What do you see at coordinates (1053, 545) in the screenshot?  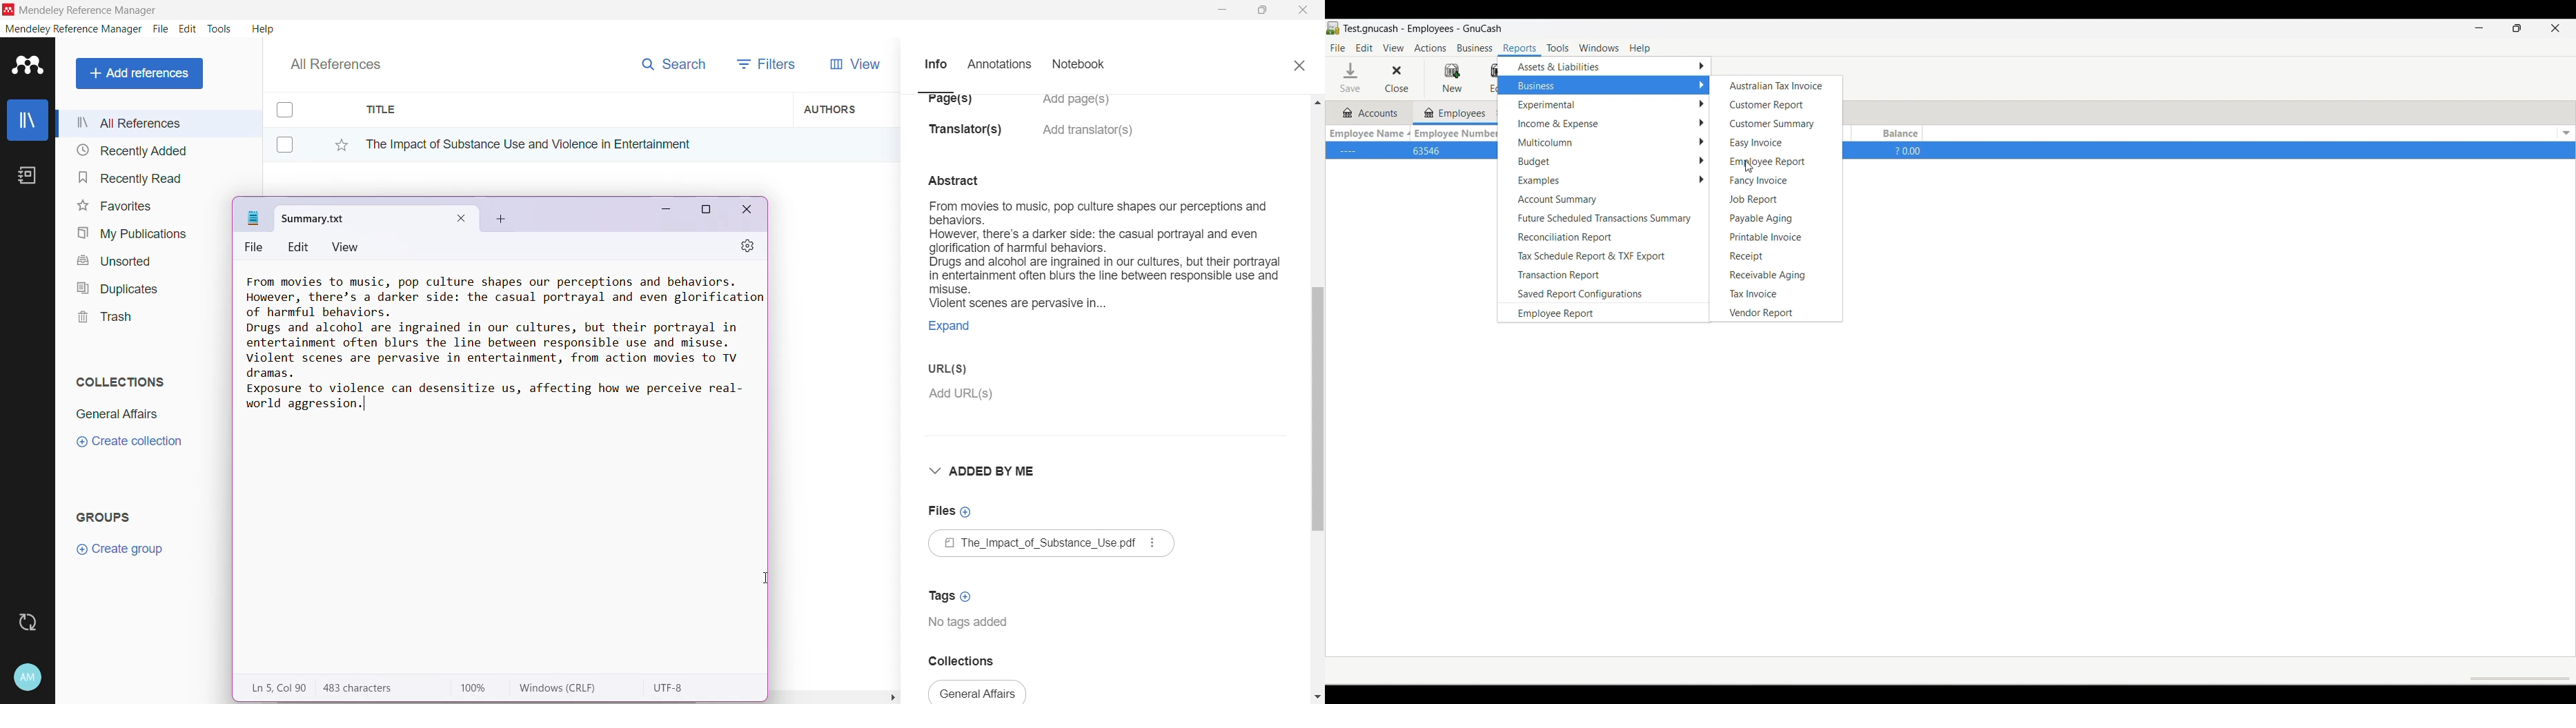 I see `Available File` at bounding box center [1053, 545].